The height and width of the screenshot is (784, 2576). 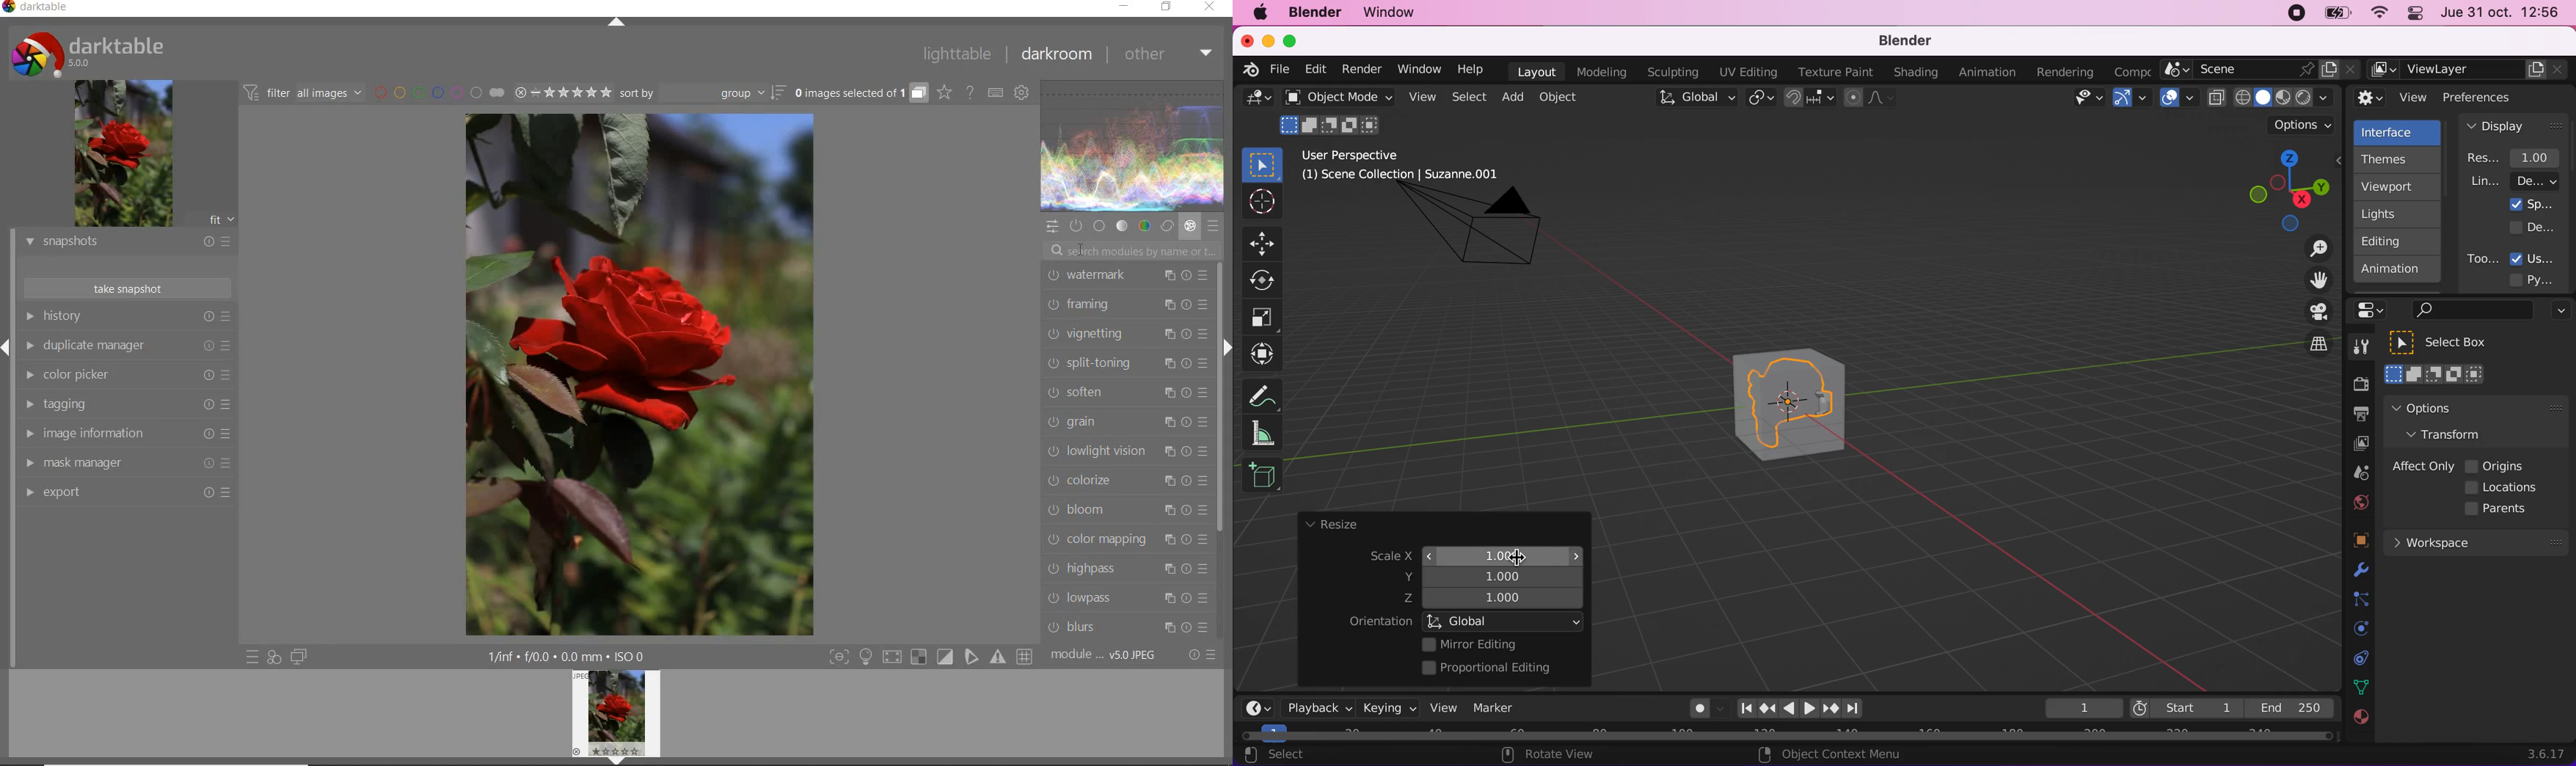 What do you see at coordinates (127, 494) in the screenshot?
I see `export` at bounding box center [127, 494].